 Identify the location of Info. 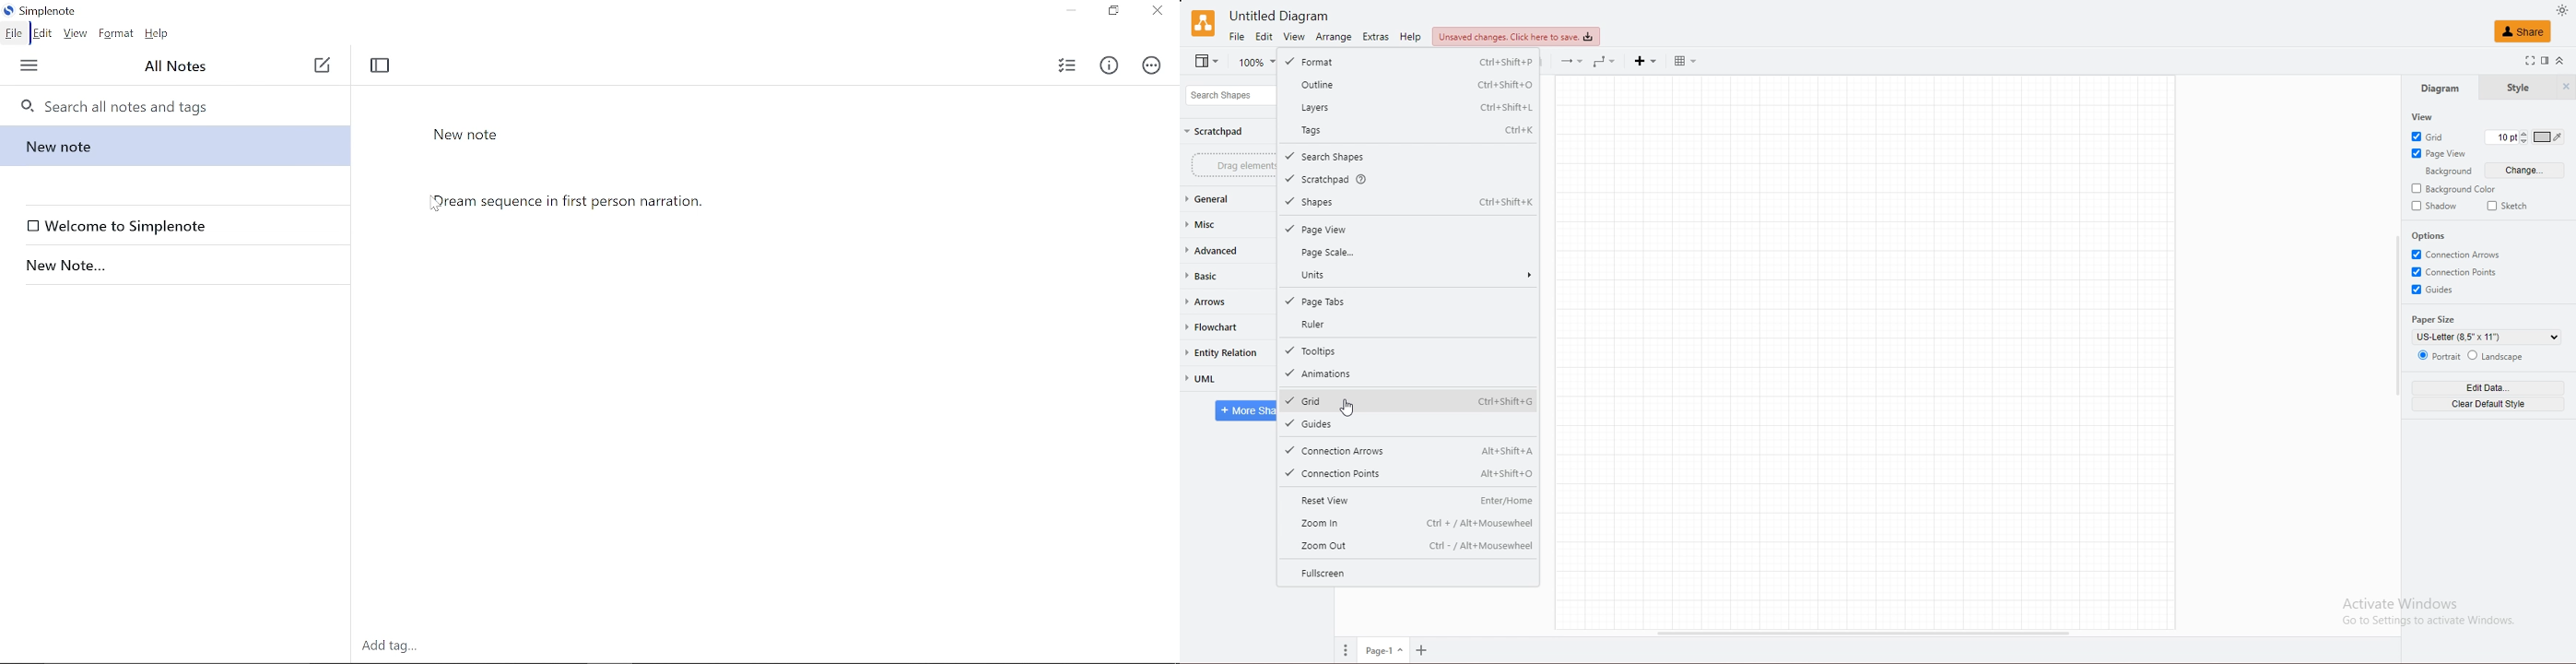
(1108, 67).